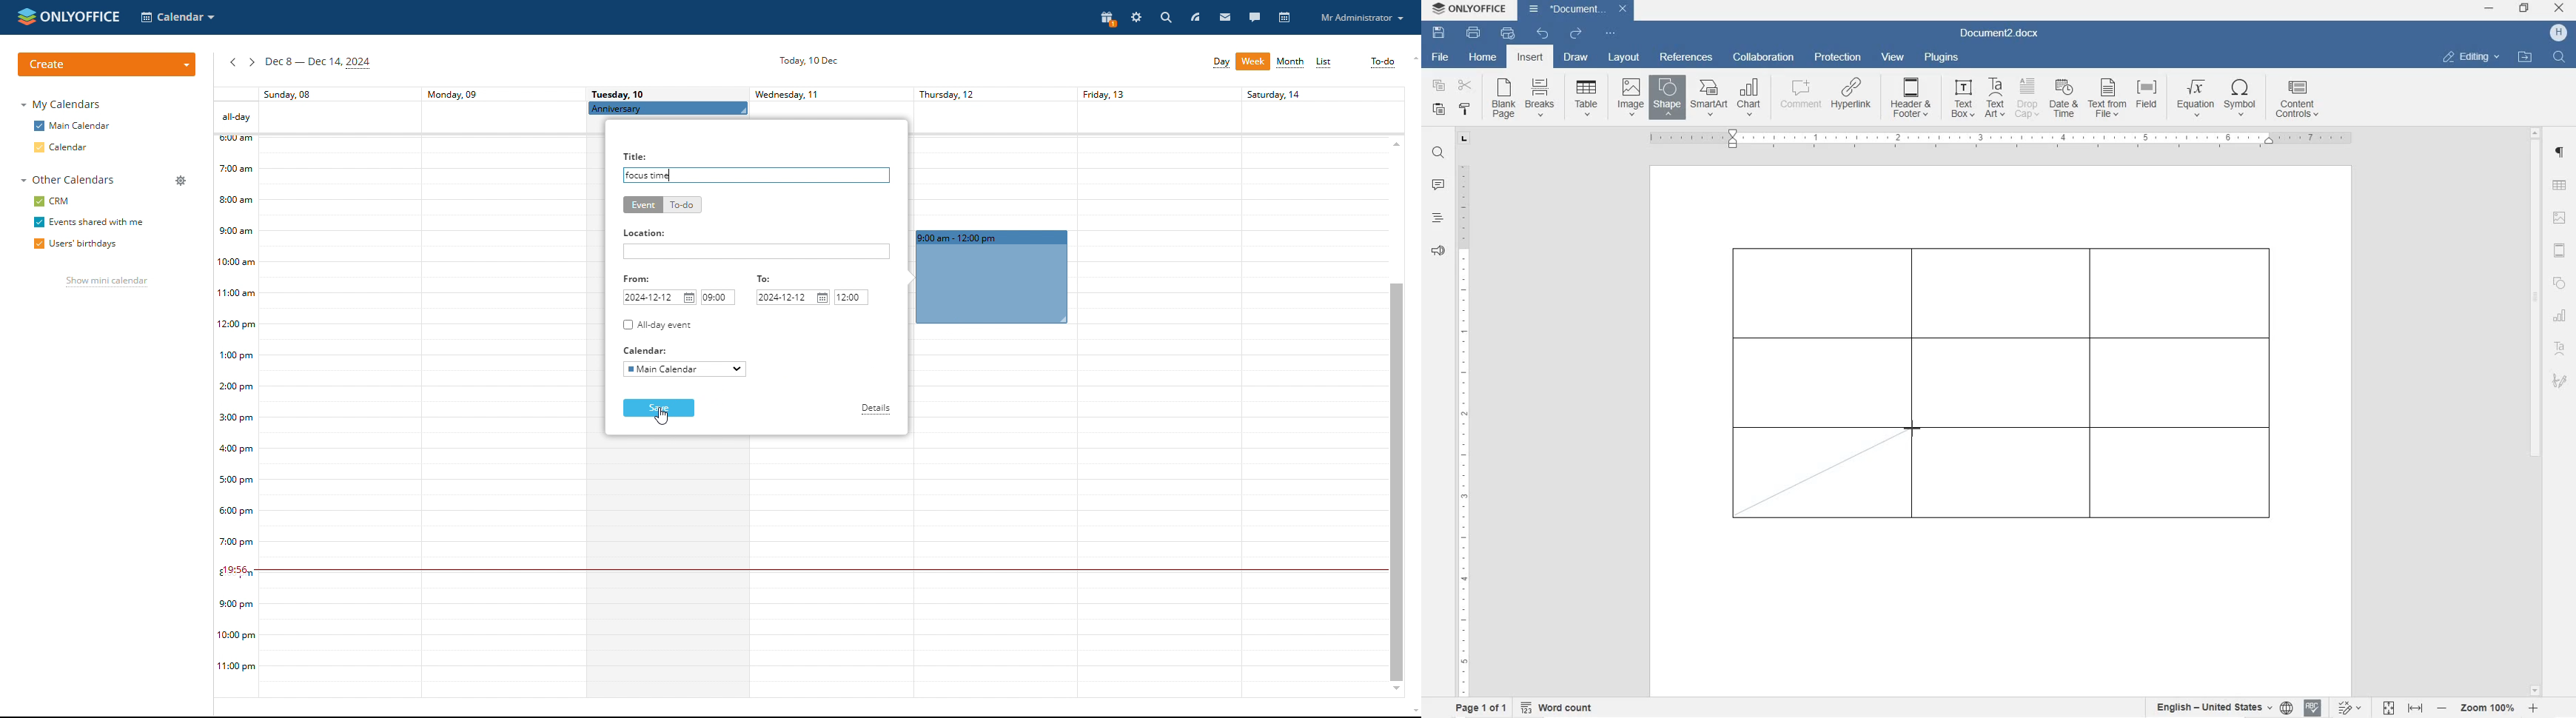  I want to click on ONLYOFFICE, so click(1471, 9).